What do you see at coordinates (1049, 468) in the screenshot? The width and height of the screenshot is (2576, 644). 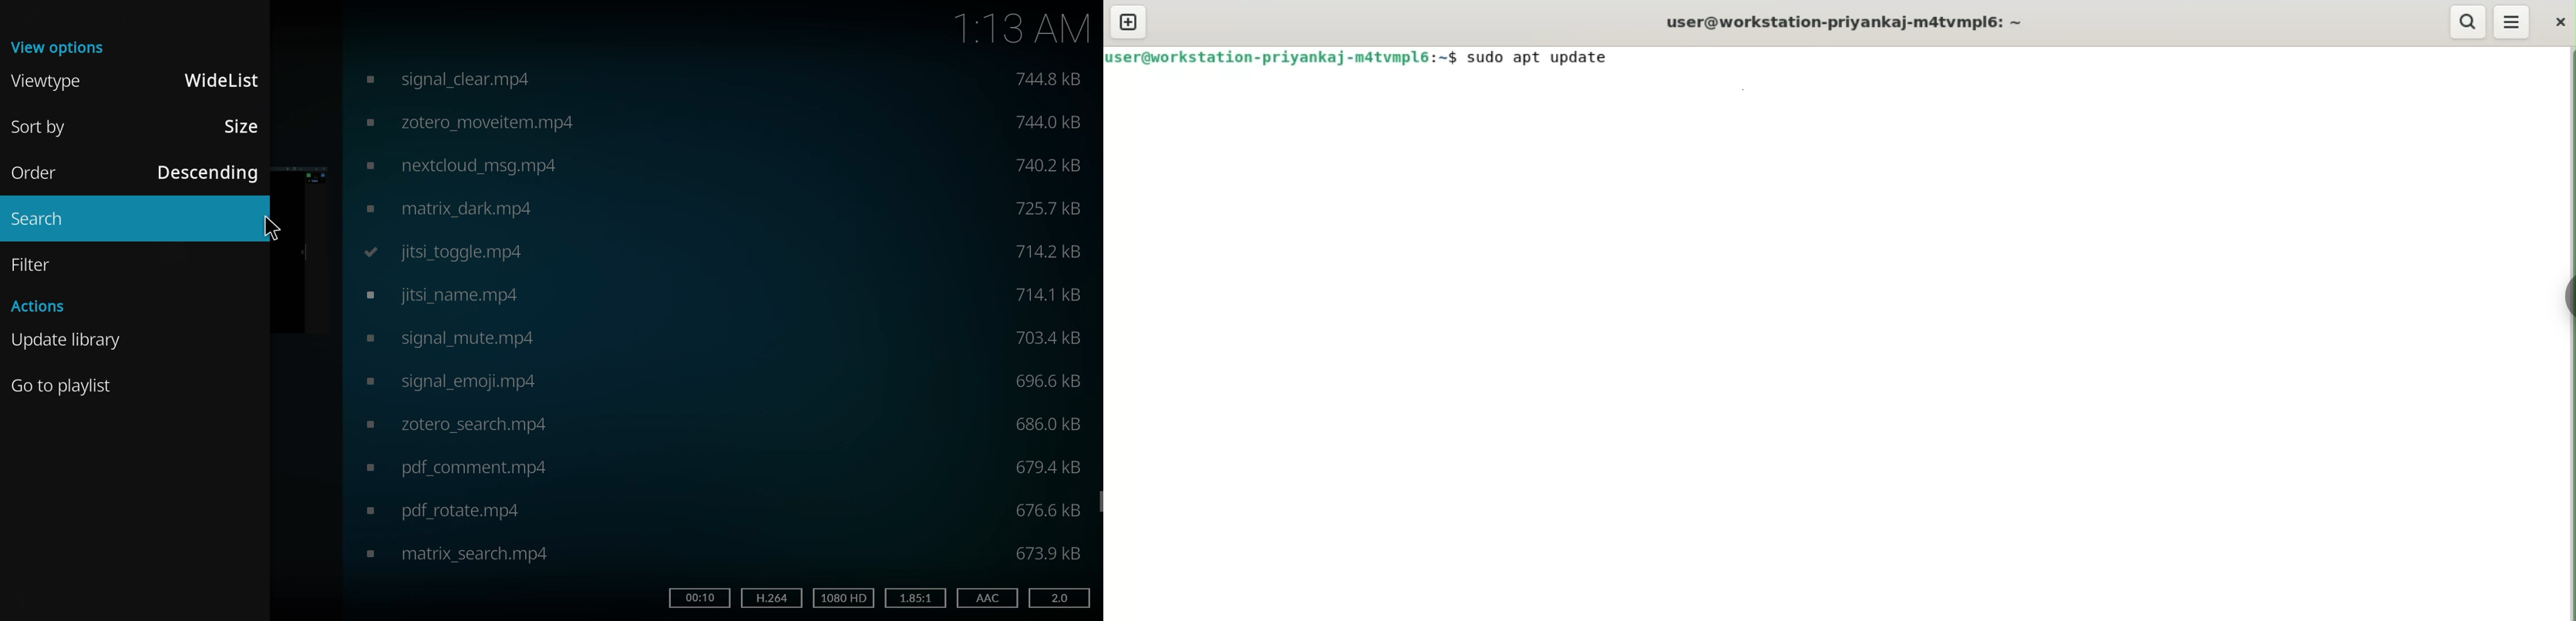 I see `size` at bounding box center [1049, 468].